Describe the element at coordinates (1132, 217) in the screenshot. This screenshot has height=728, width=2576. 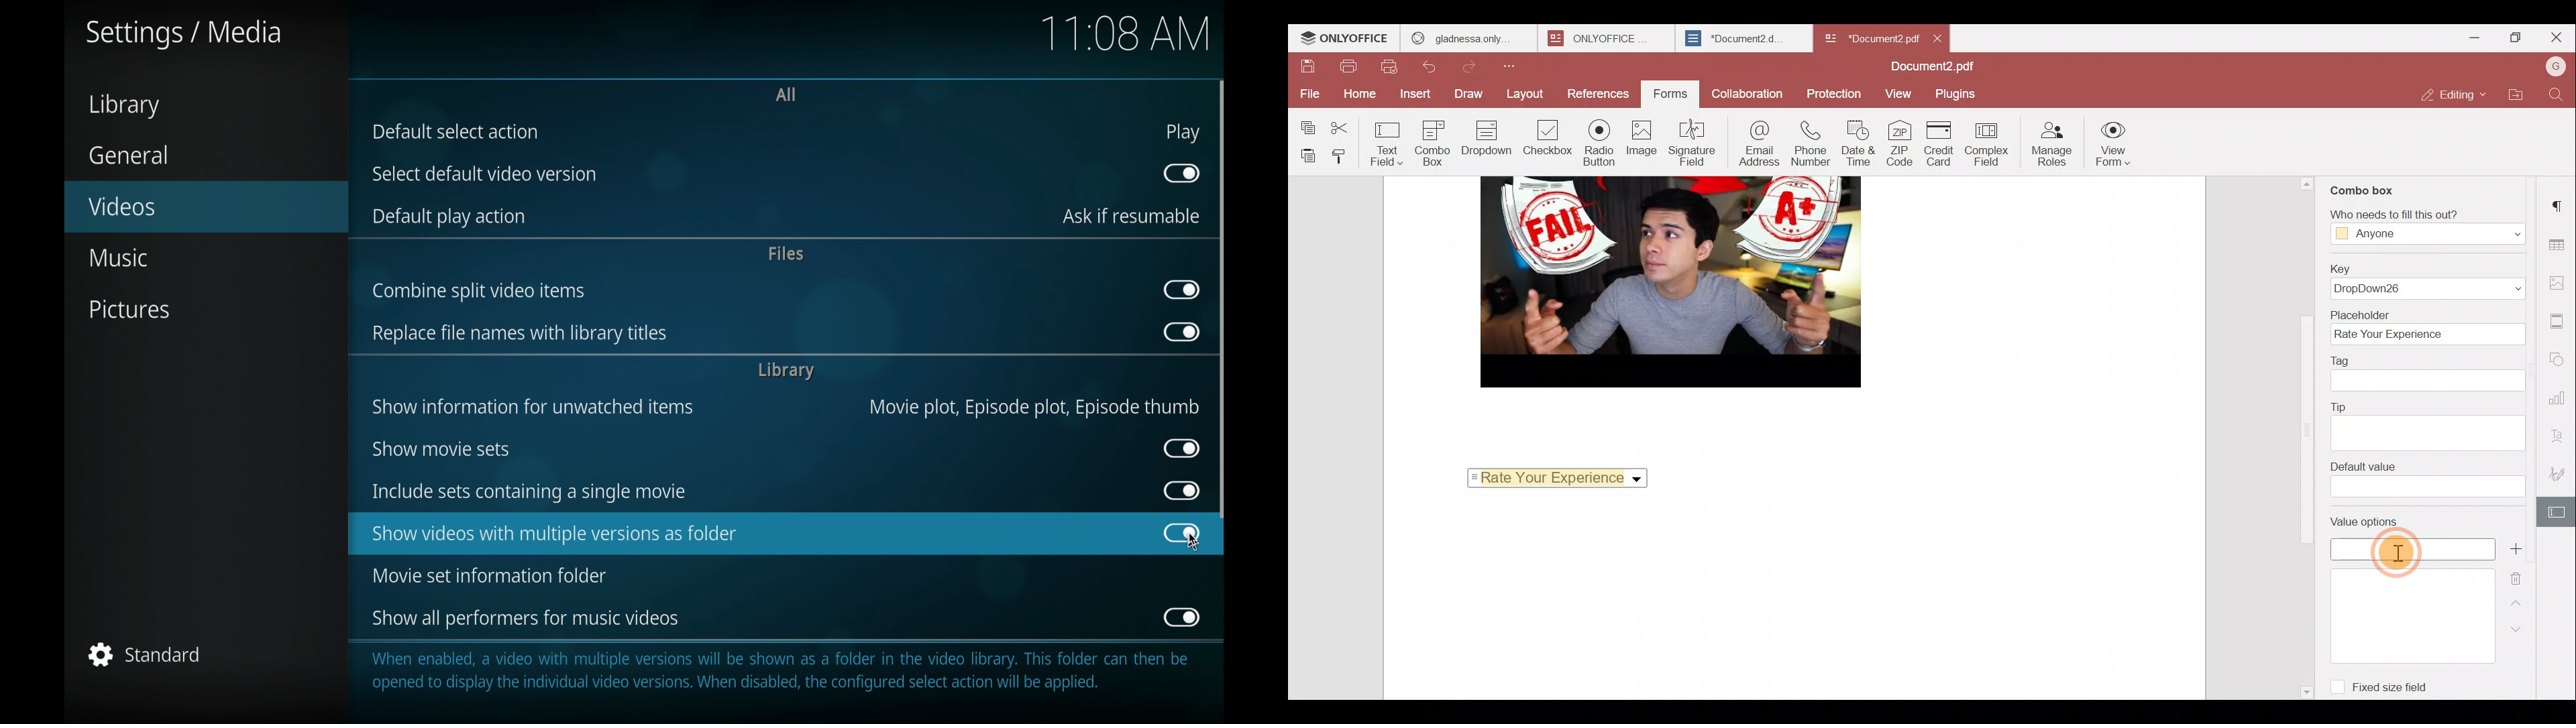
I see `ask if resumable` at that location.